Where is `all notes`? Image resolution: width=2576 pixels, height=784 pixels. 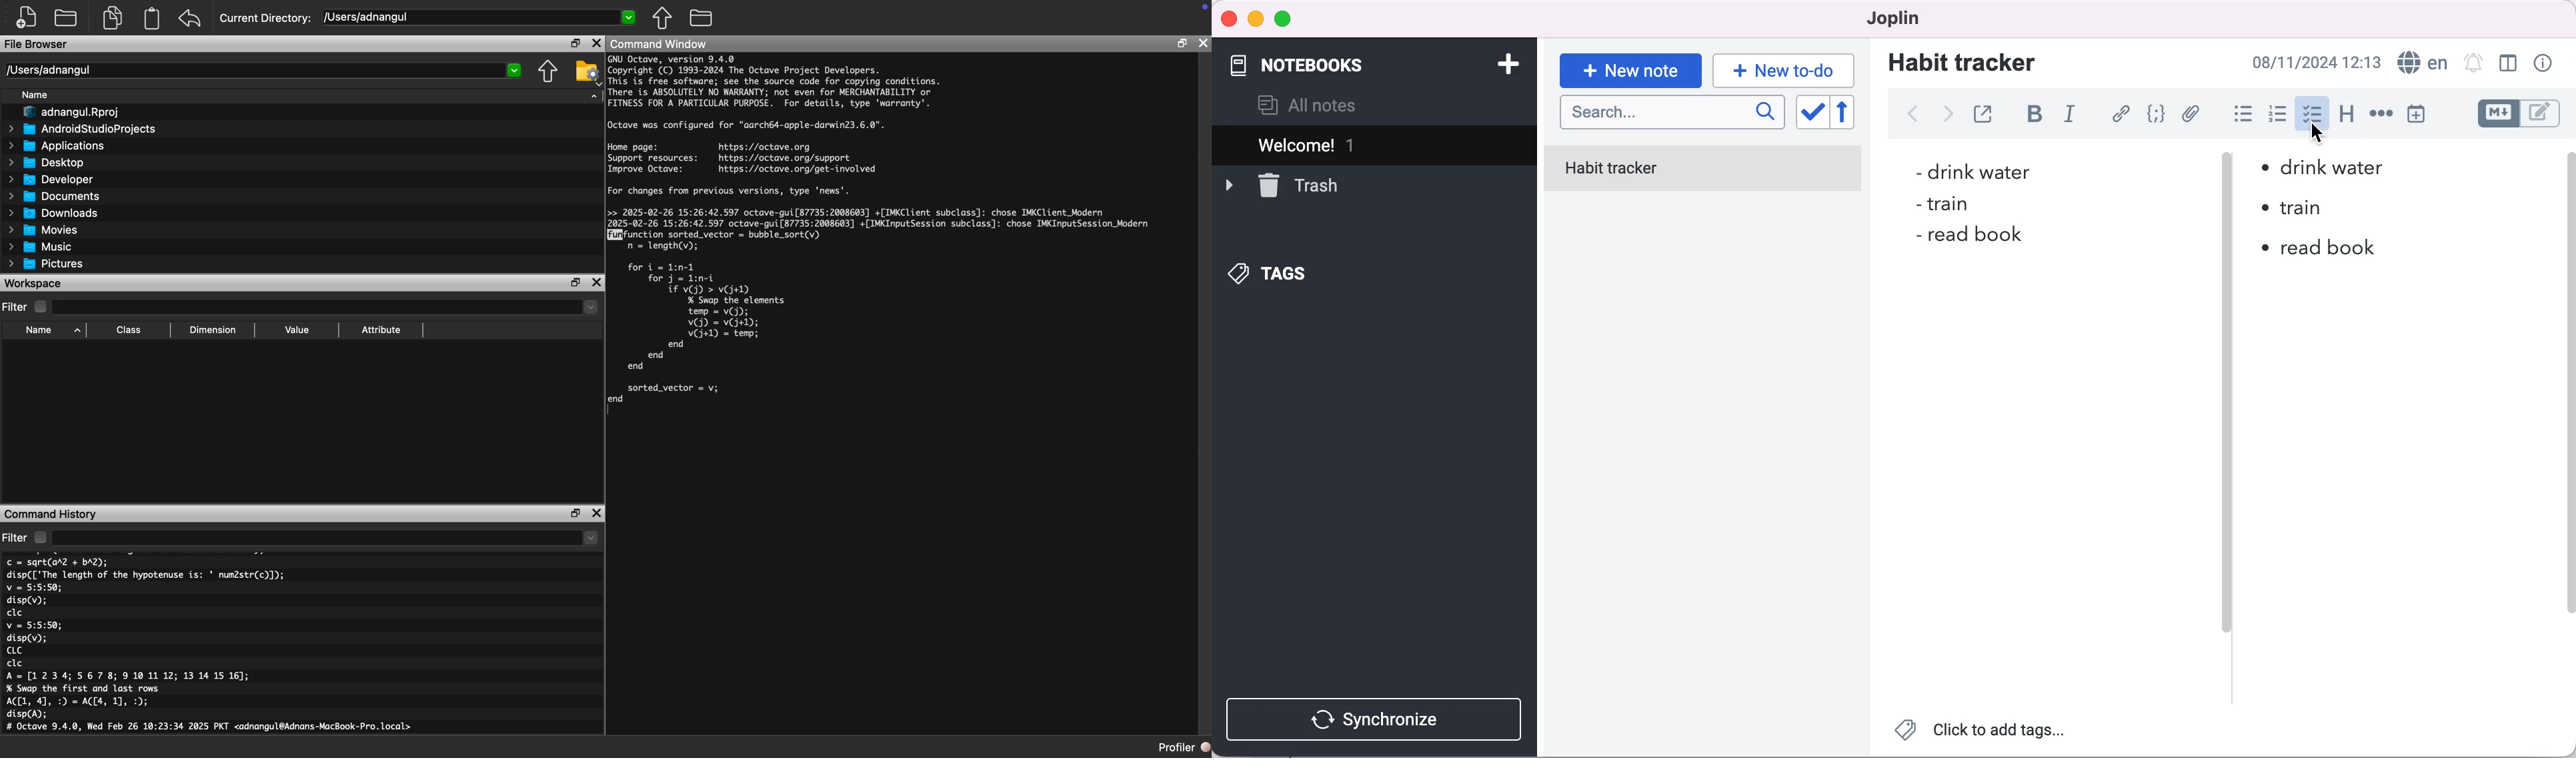 all notes is located at coordinates (1308, 105).